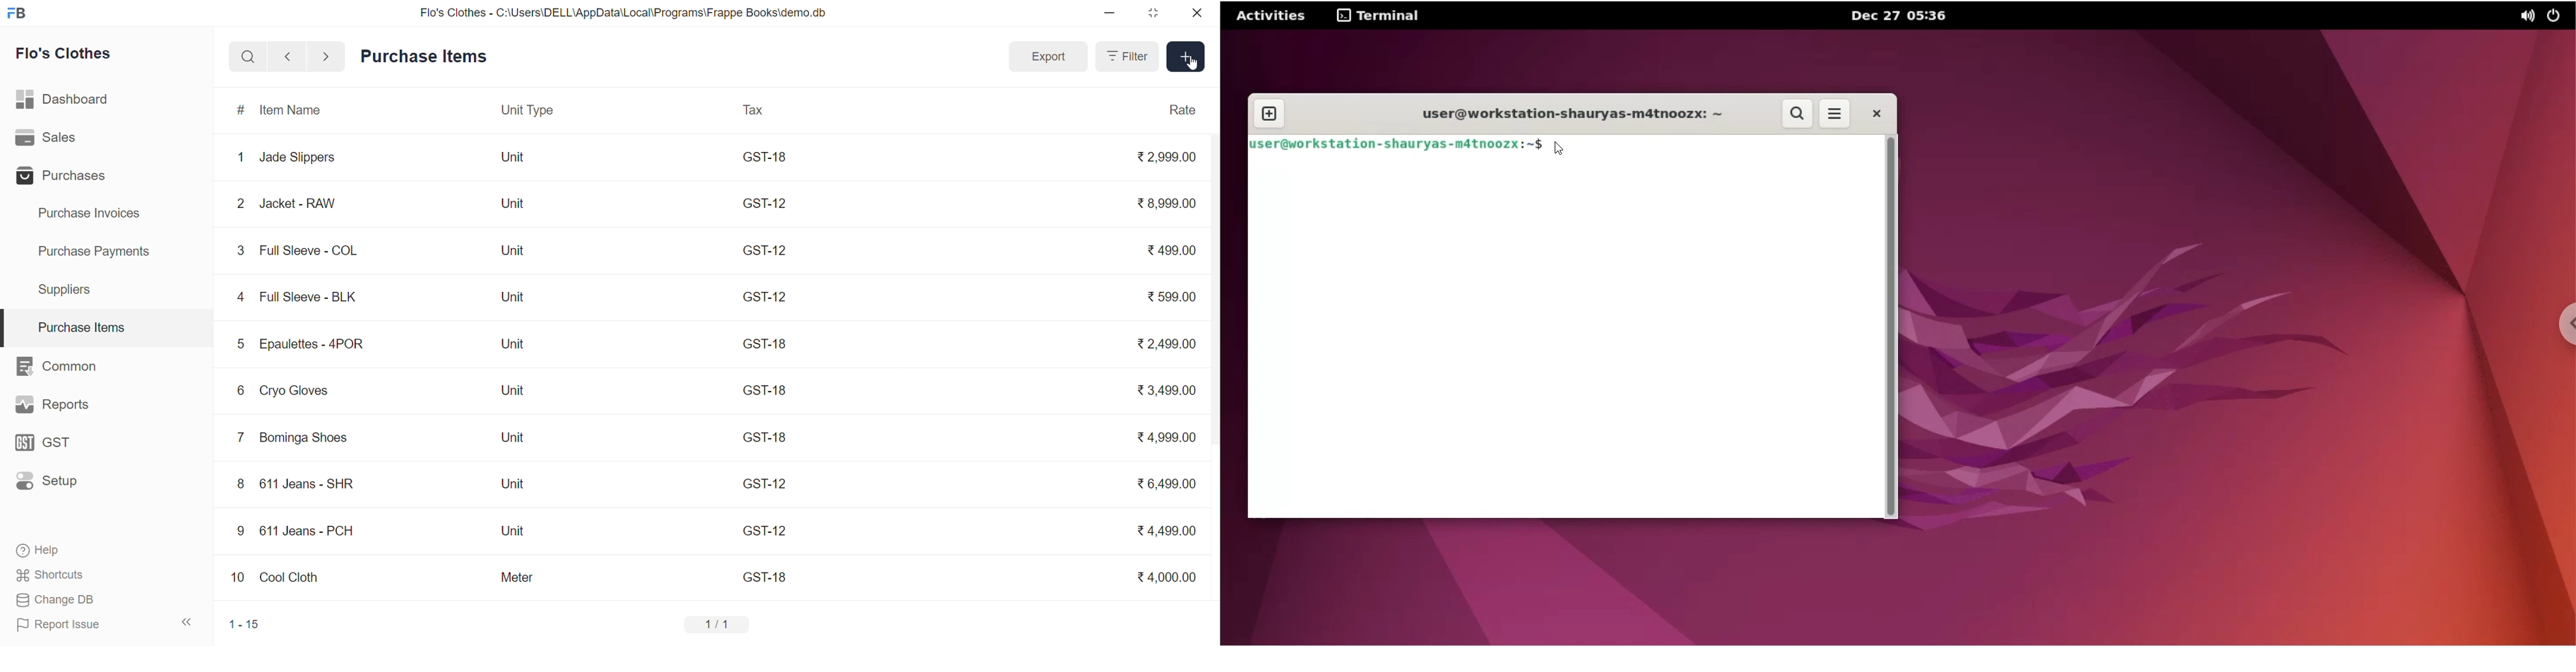 Image resolution: width=2576 pixels, height=672 pixels. Describe the element at coordinates (247, 56) in the screenshot. I see `search` at that location.